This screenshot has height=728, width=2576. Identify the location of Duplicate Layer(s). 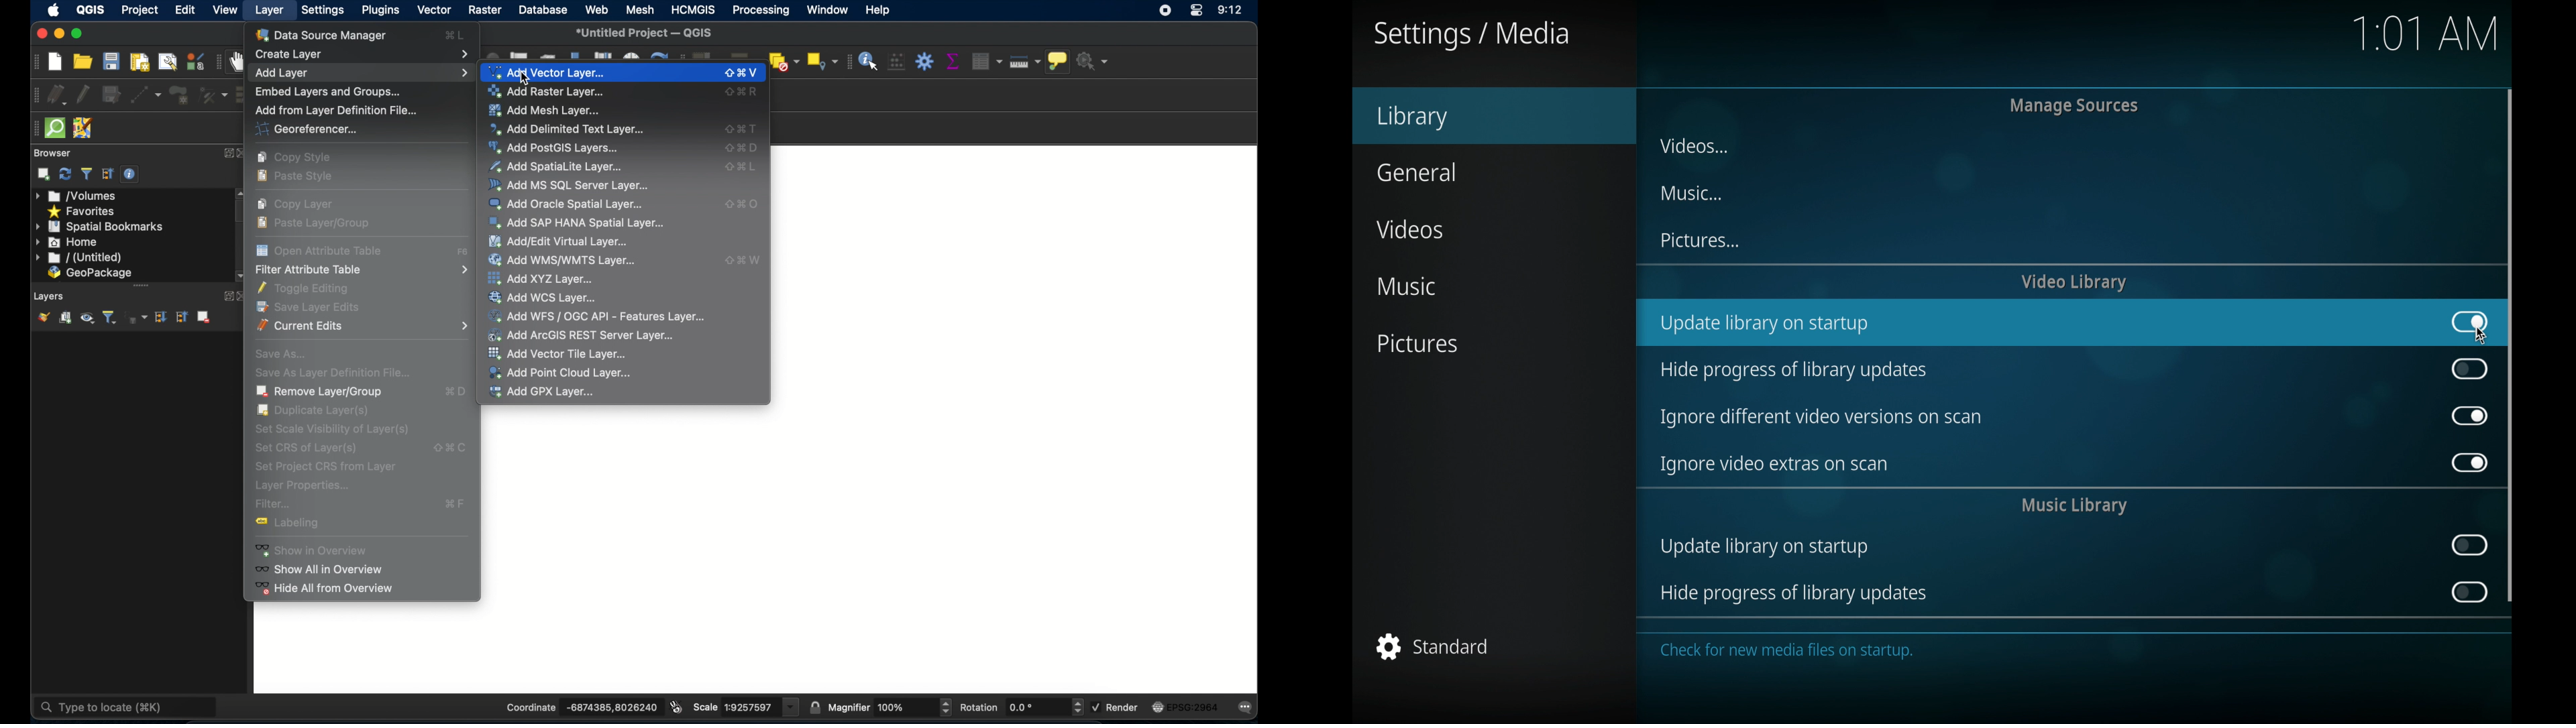
(321, 411).